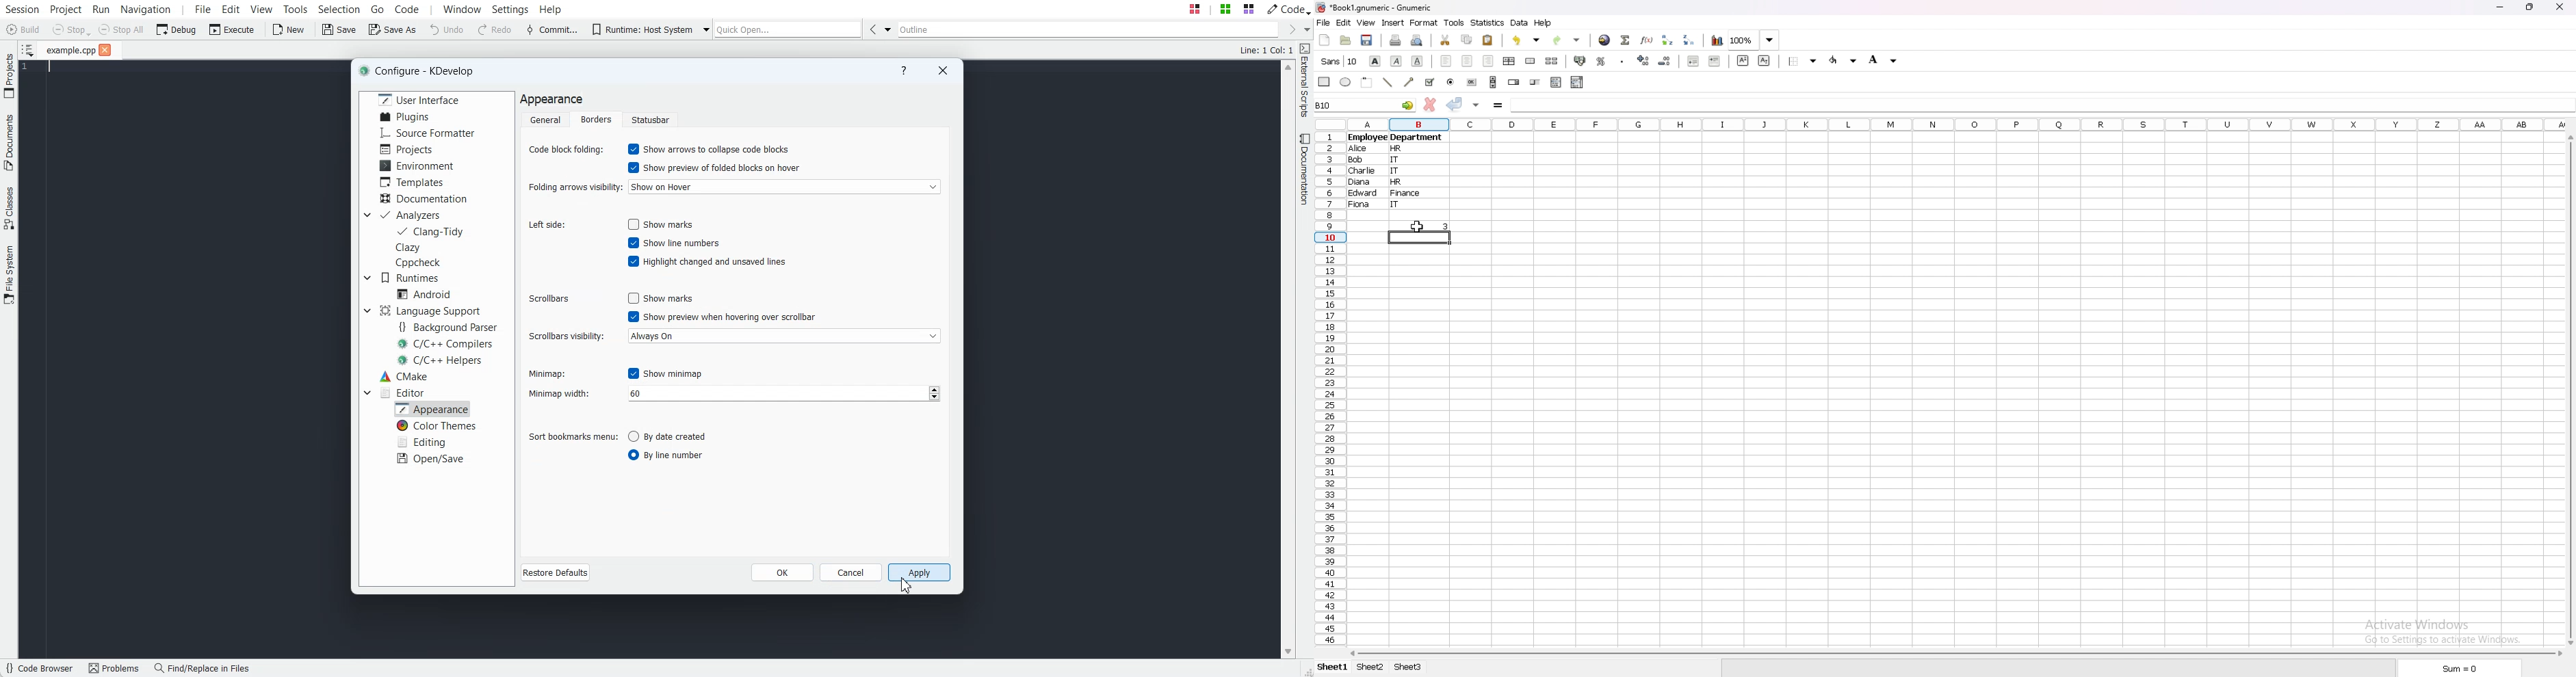 The image size is (2576, 700). I want to click on frame, so click(1366, 82).